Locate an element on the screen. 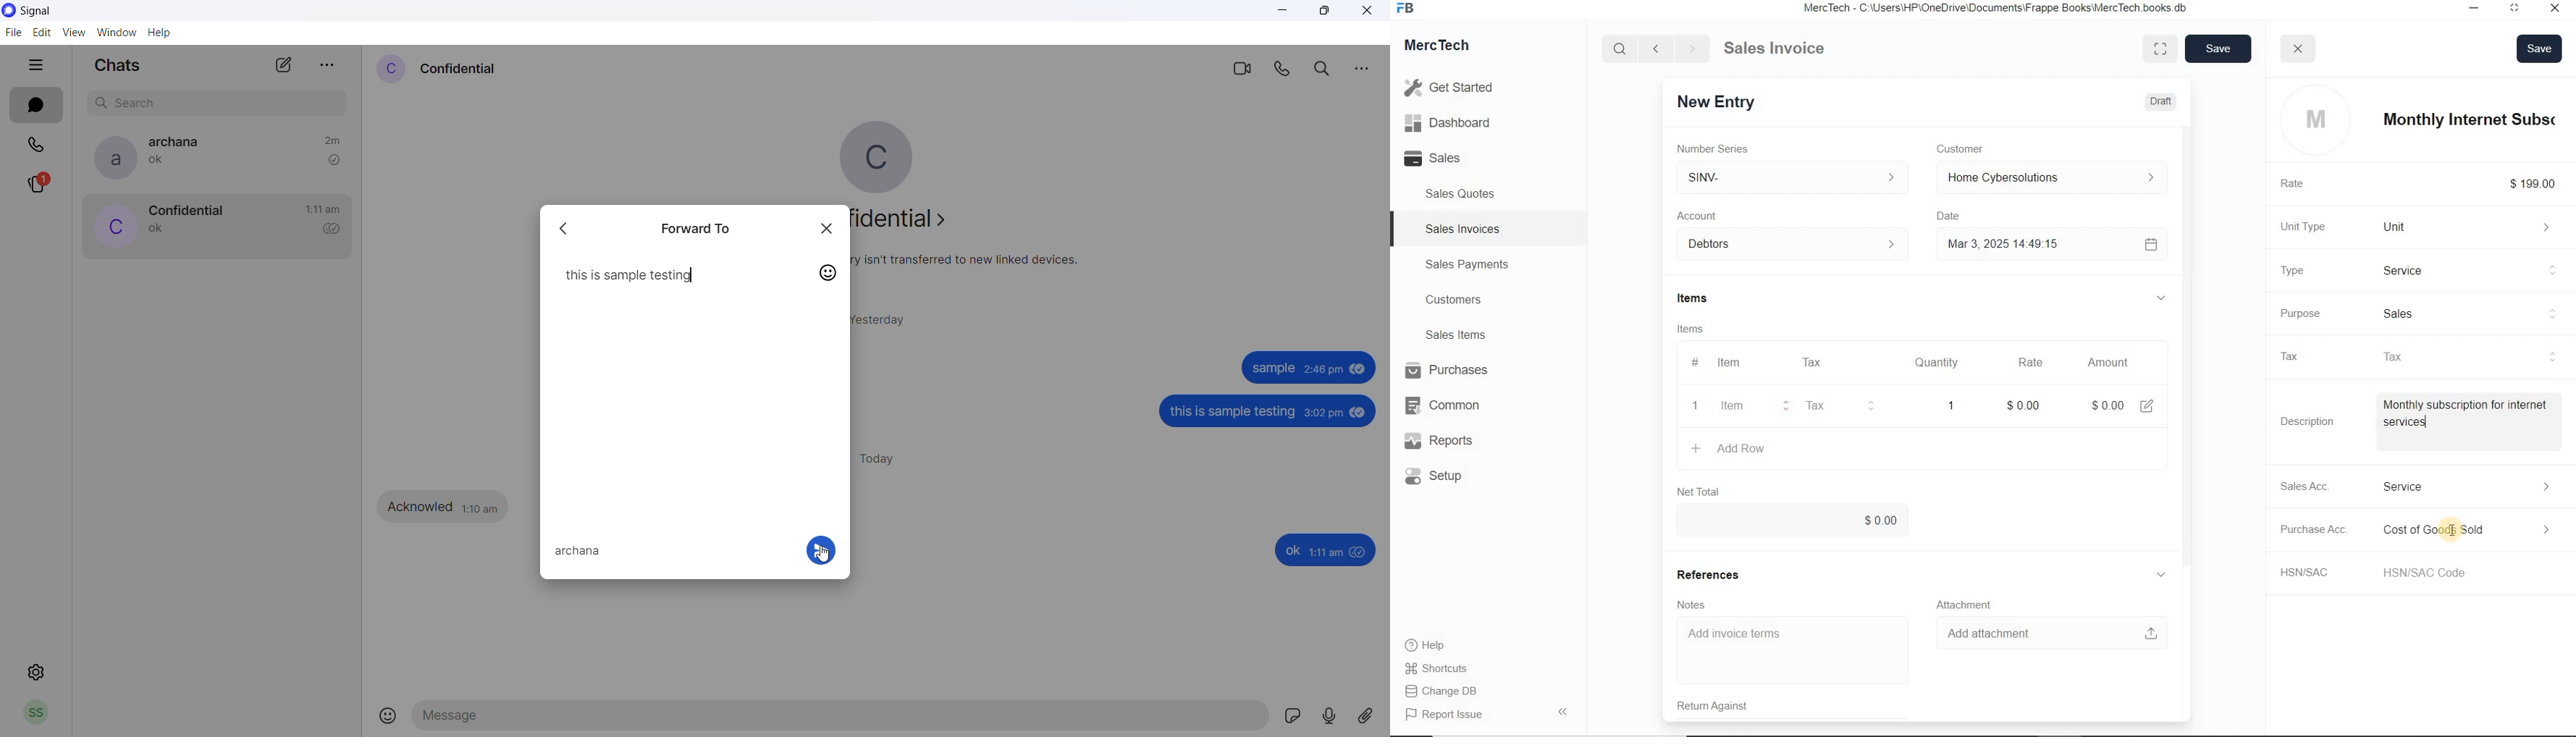  Purchase Acc. is located at coordinates (2308, 531).